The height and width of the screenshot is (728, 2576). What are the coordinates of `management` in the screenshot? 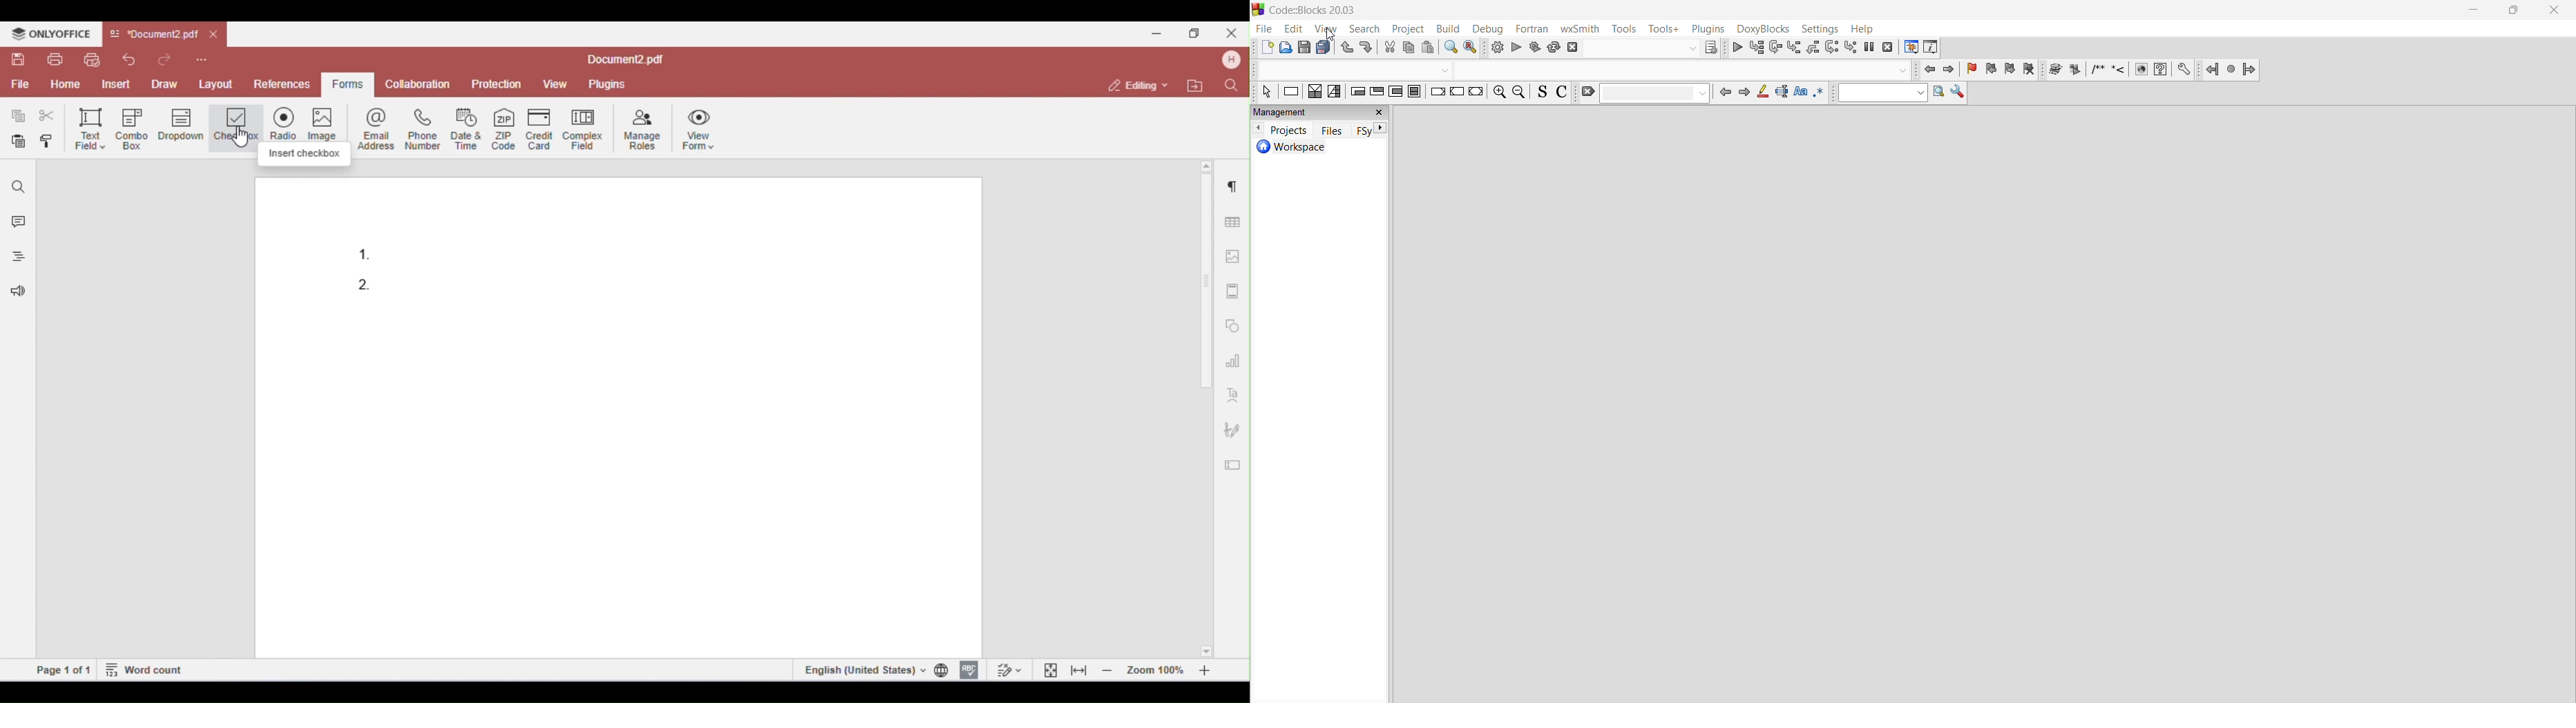 It's located at (1321, 112).